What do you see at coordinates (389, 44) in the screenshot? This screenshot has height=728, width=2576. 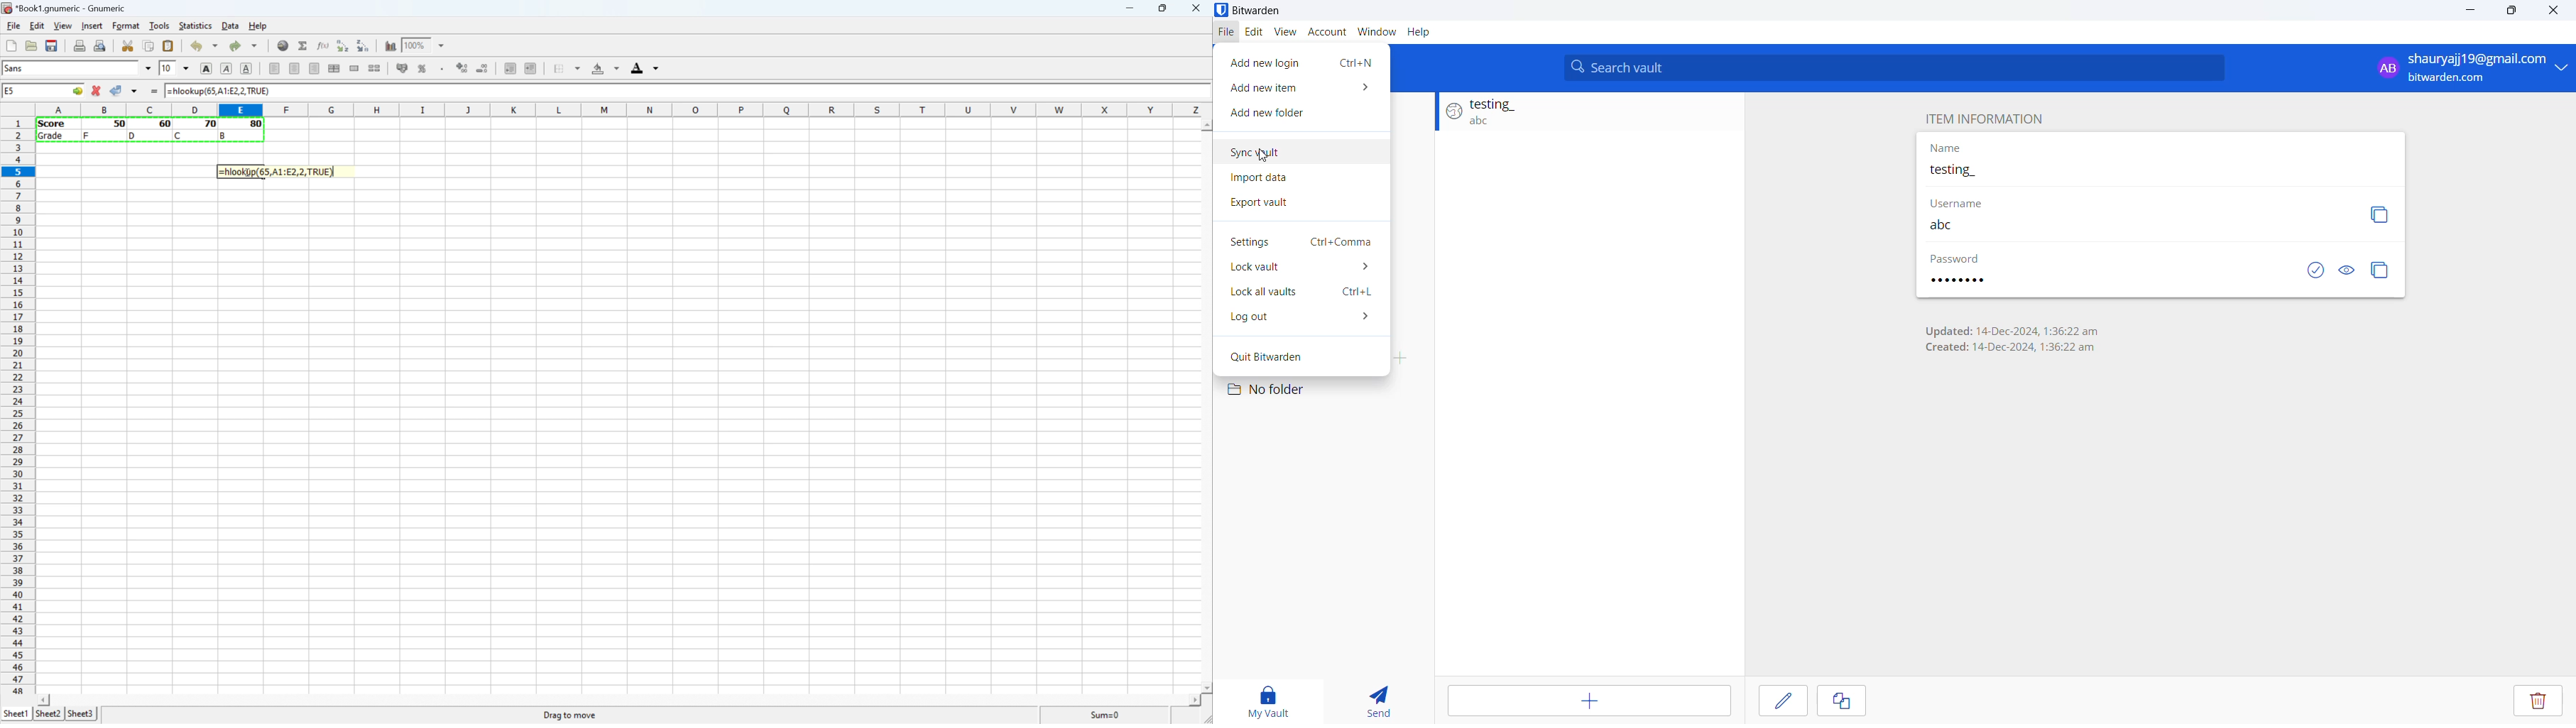 I see `Insert Chart` at bounding box center [389, 44].